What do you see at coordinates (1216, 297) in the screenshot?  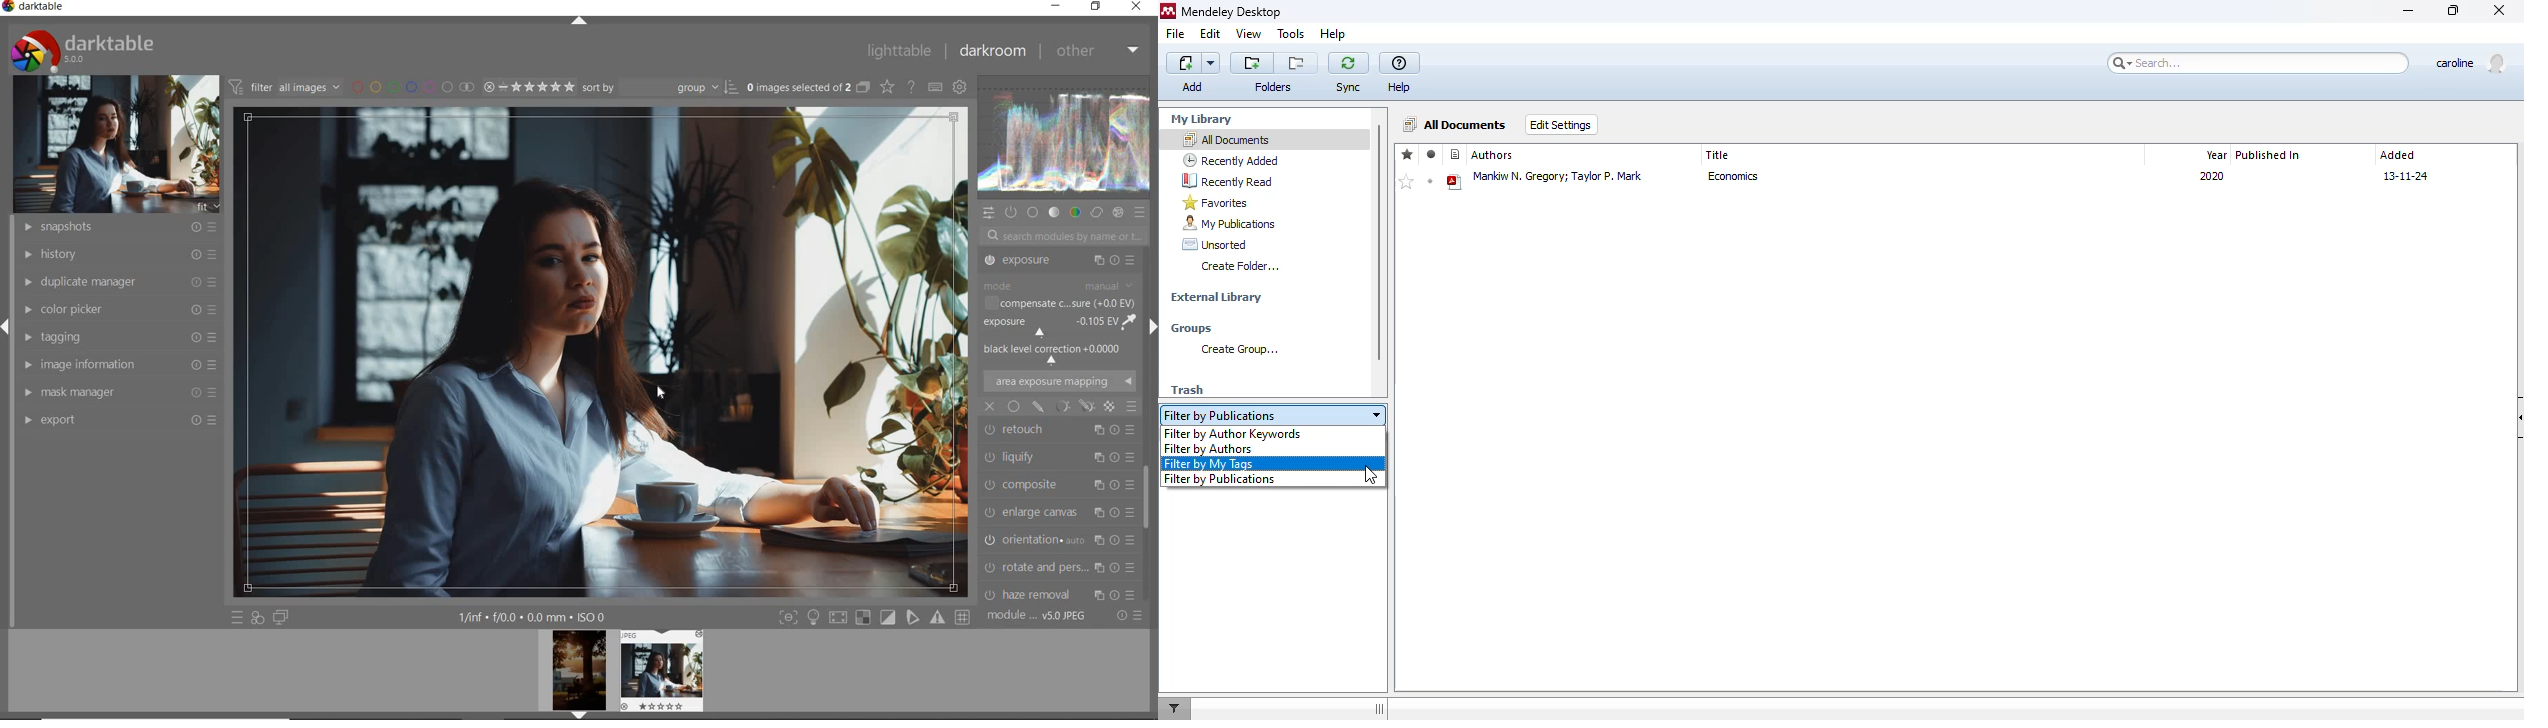 I see `external library` at bounding box center [1216, 297].